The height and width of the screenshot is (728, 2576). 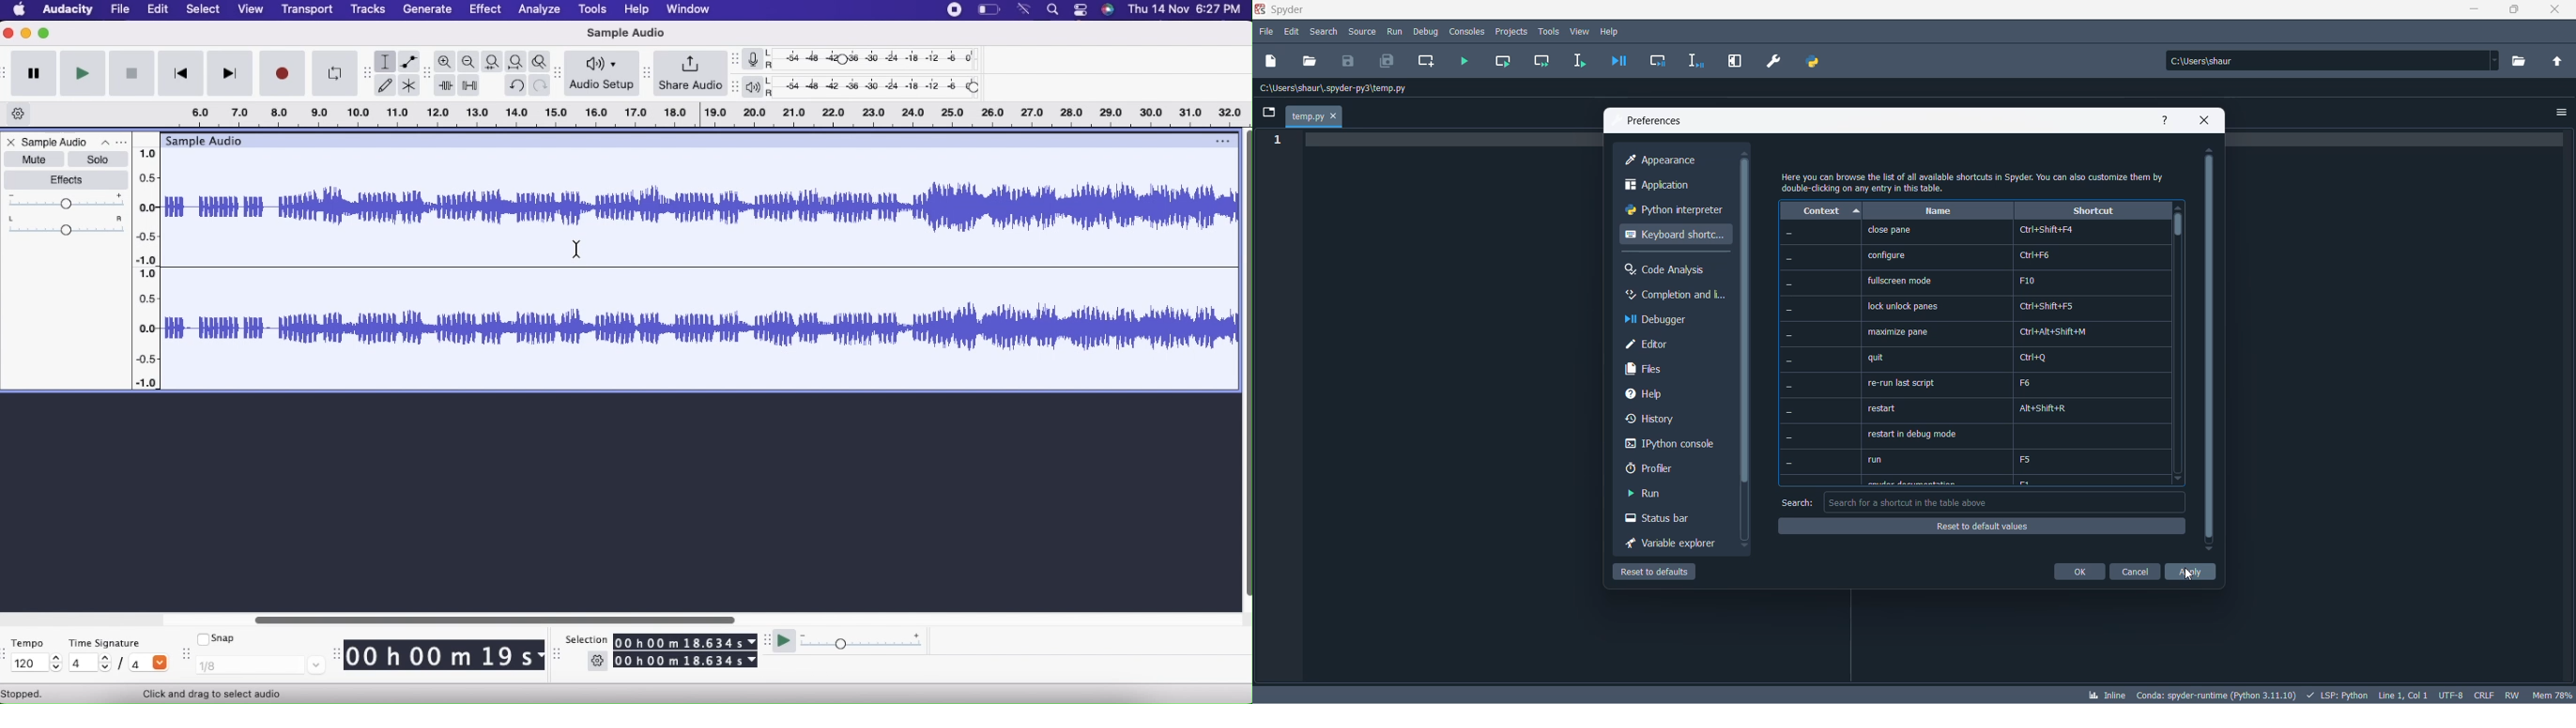 What do you see at coordinates (2561, 63) in the screenshot?
I see `parent directory` at bounding box center [2561, 63].